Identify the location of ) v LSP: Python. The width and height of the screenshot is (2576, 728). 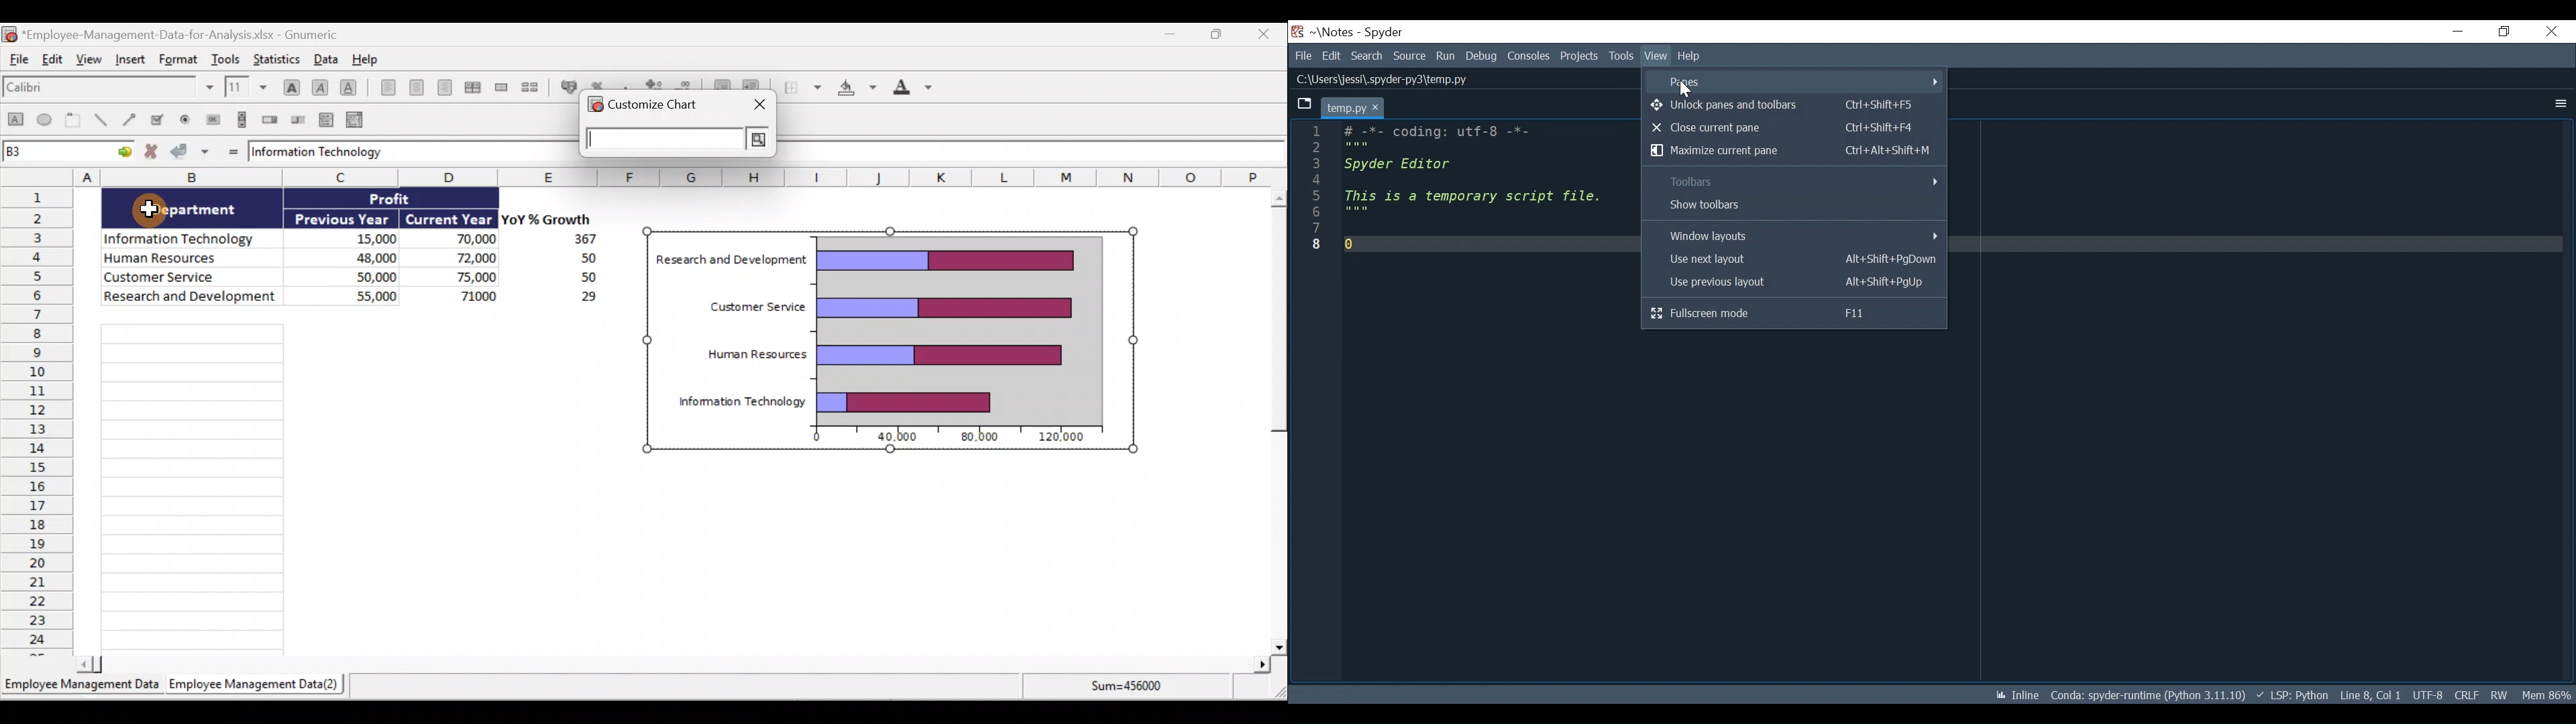
(2293, 695).